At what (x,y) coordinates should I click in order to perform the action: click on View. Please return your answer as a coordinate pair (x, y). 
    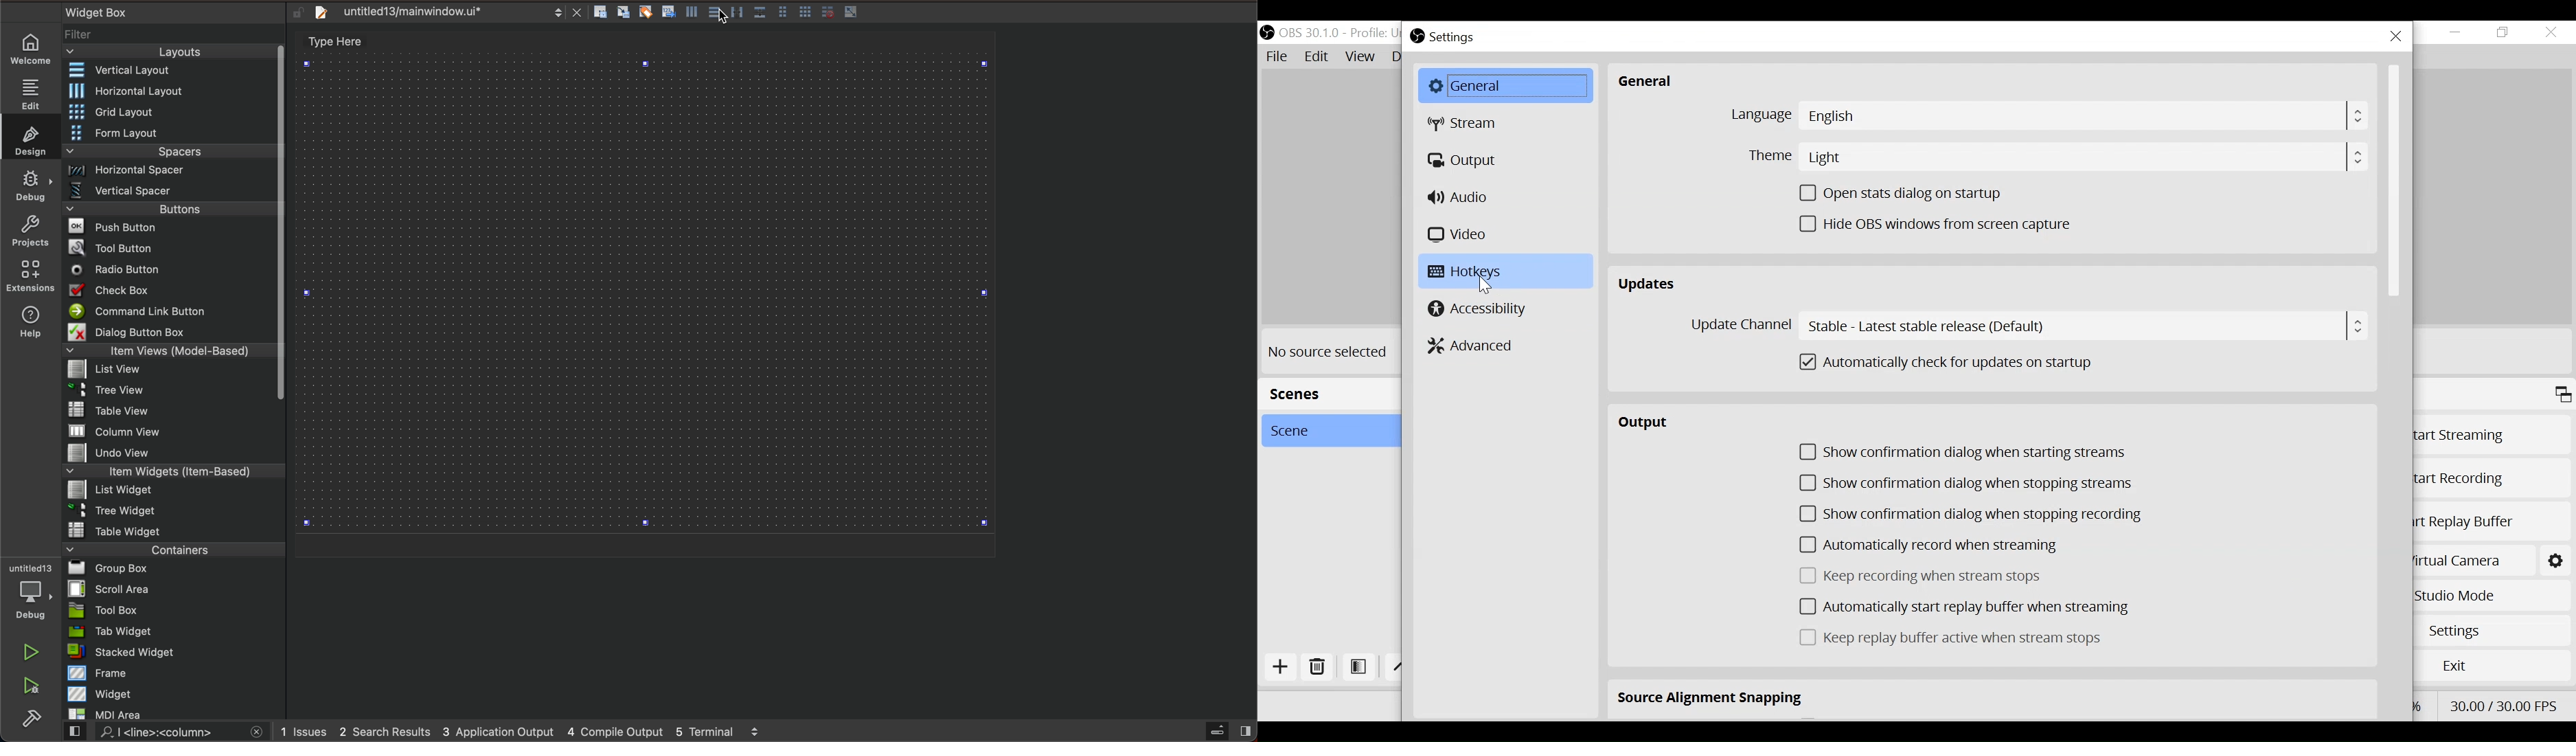
    Looking at the image, I should click on (1361, 56).